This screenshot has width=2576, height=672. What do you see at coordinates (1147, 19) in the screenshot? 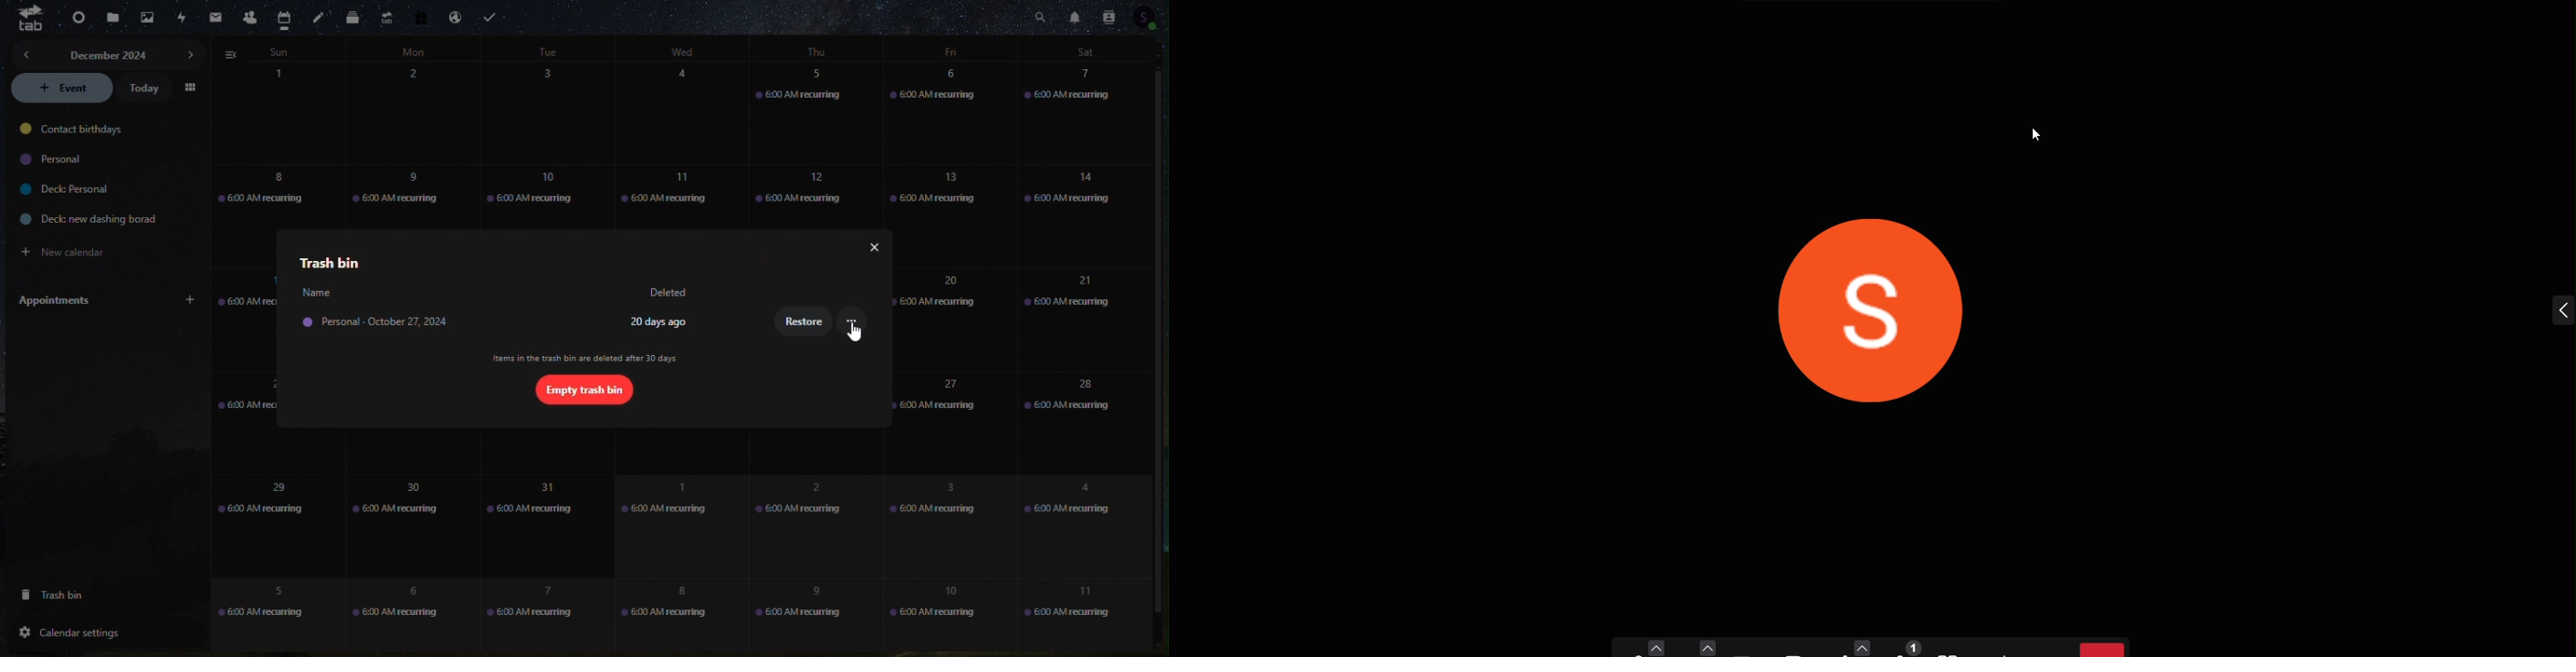
I see `Account icon contacts` at bounding box center [1147, 19].